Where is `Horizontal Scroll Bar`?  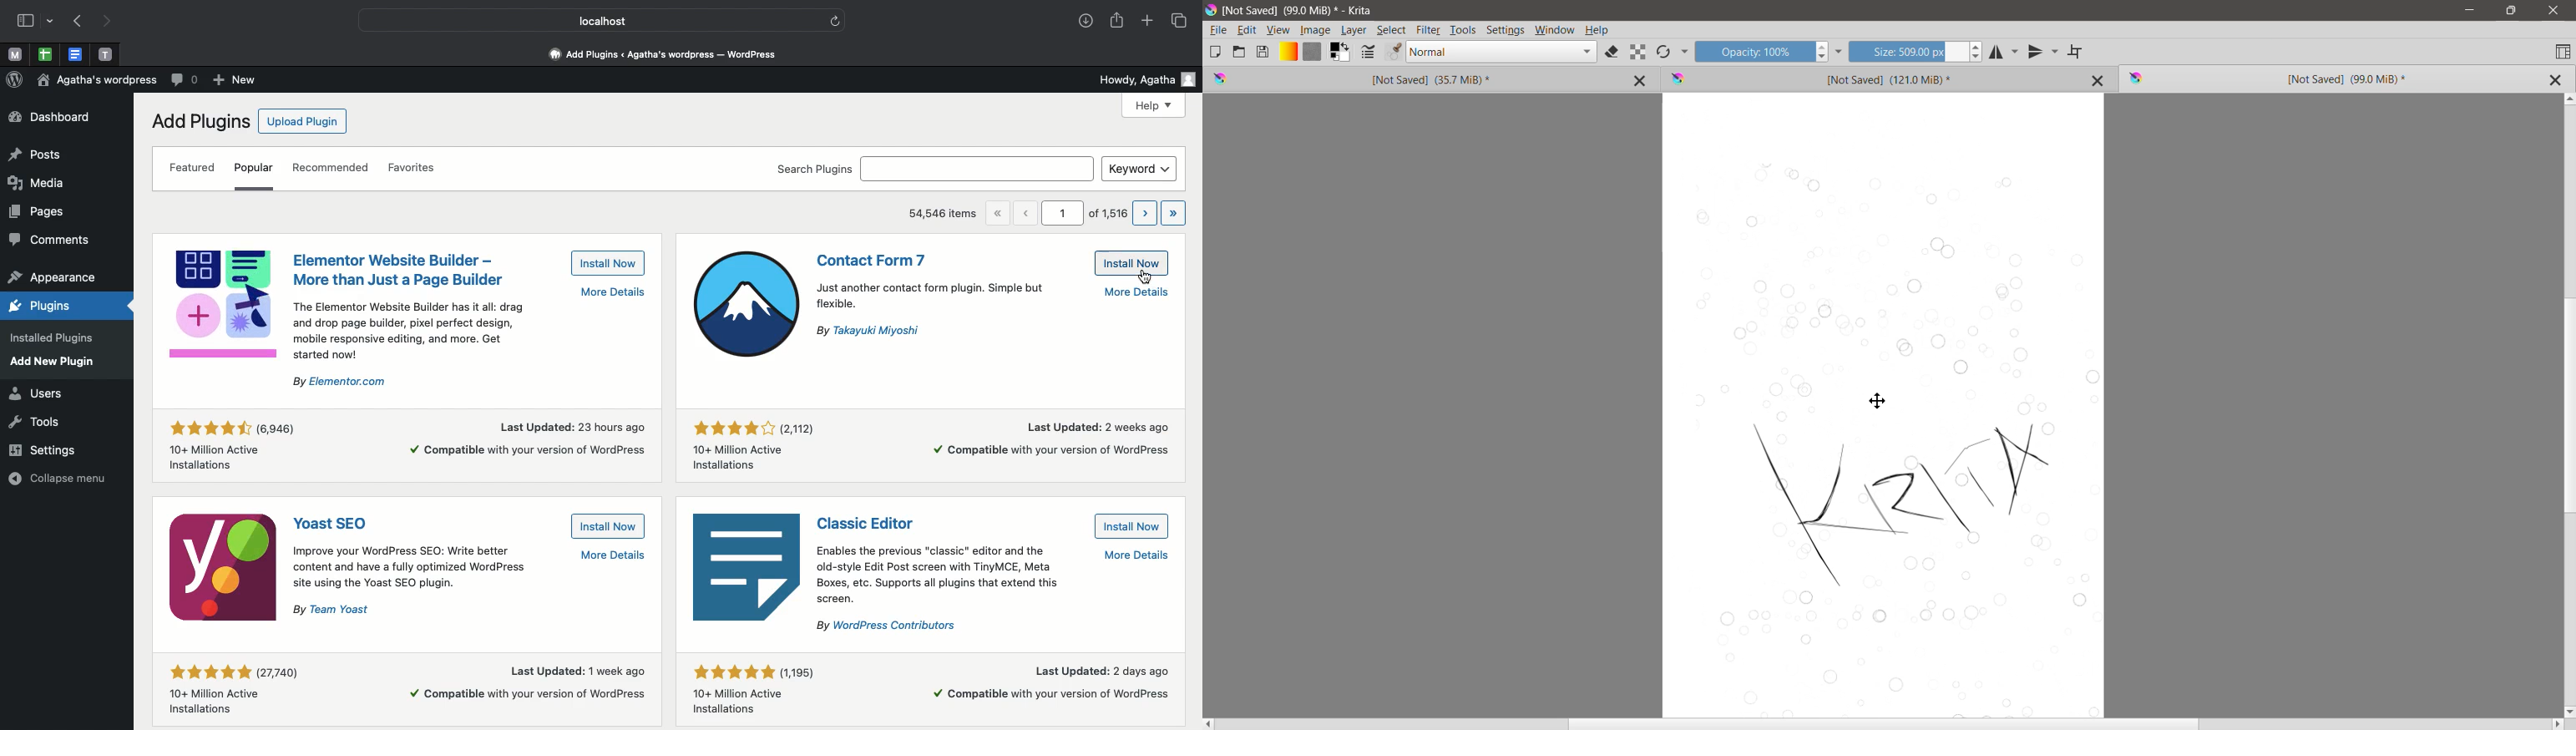 Horizontal Scroll Bar is located at coordinates (1884, 724).